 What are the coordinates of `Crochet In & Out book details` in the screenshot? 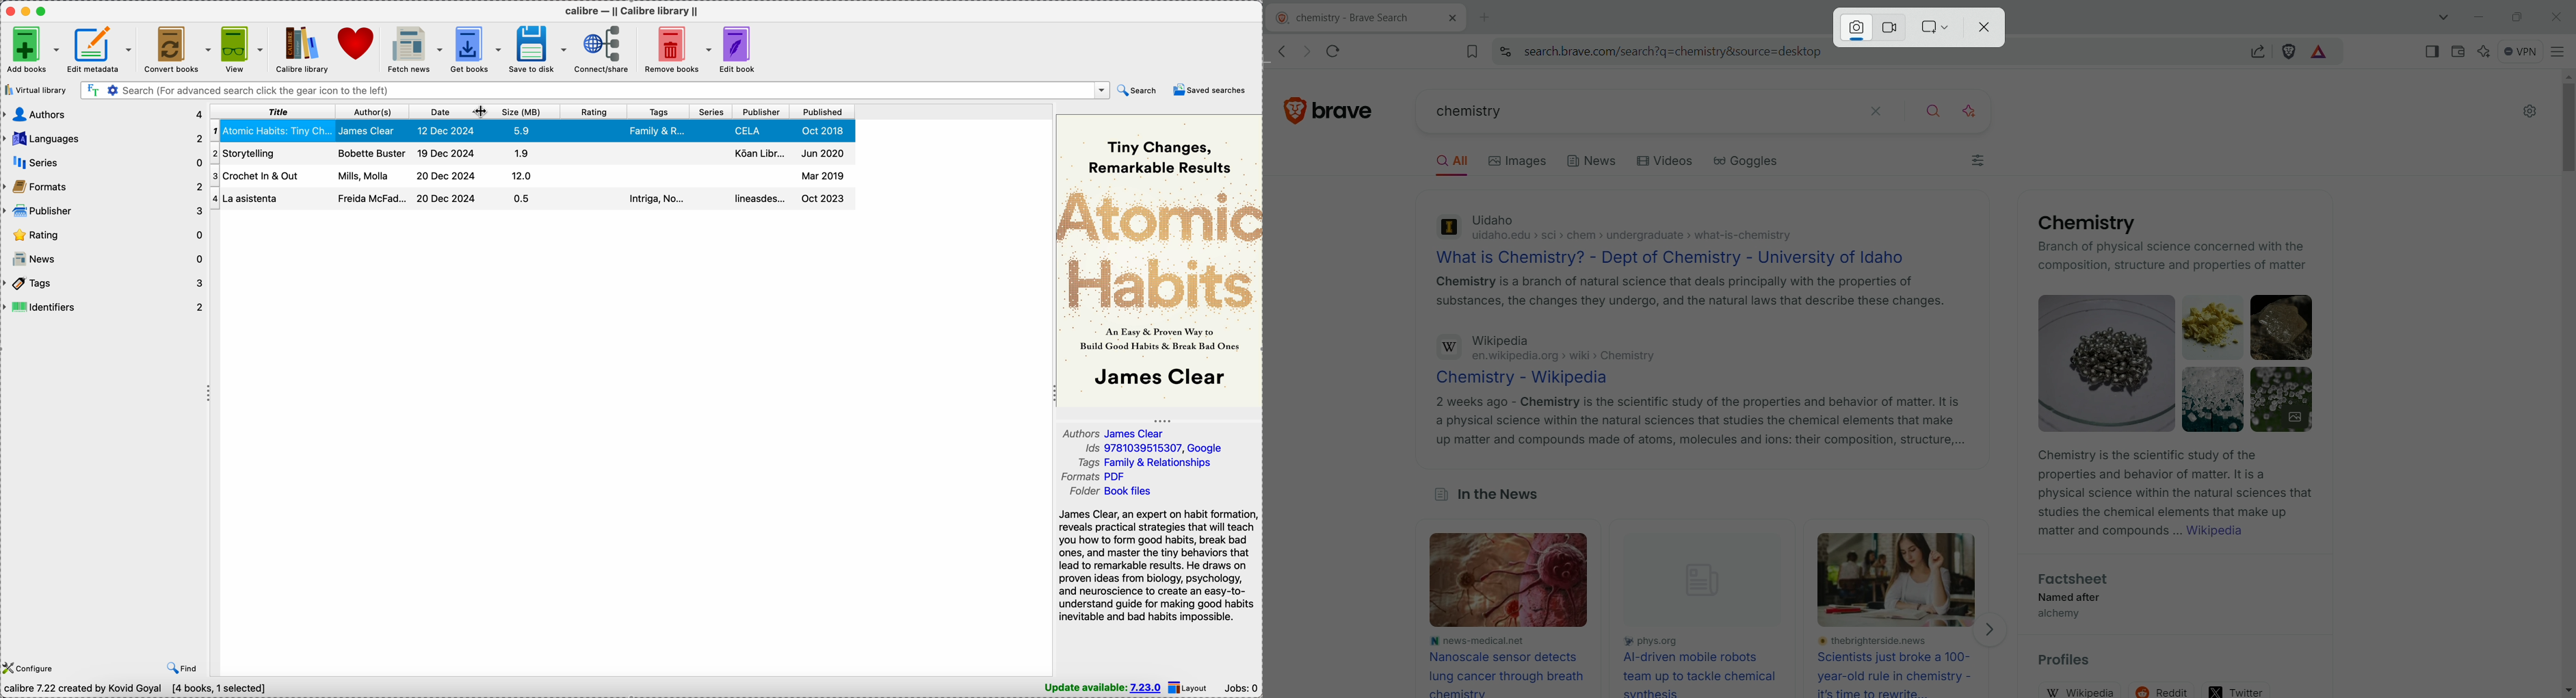 It's located at (533, 153).